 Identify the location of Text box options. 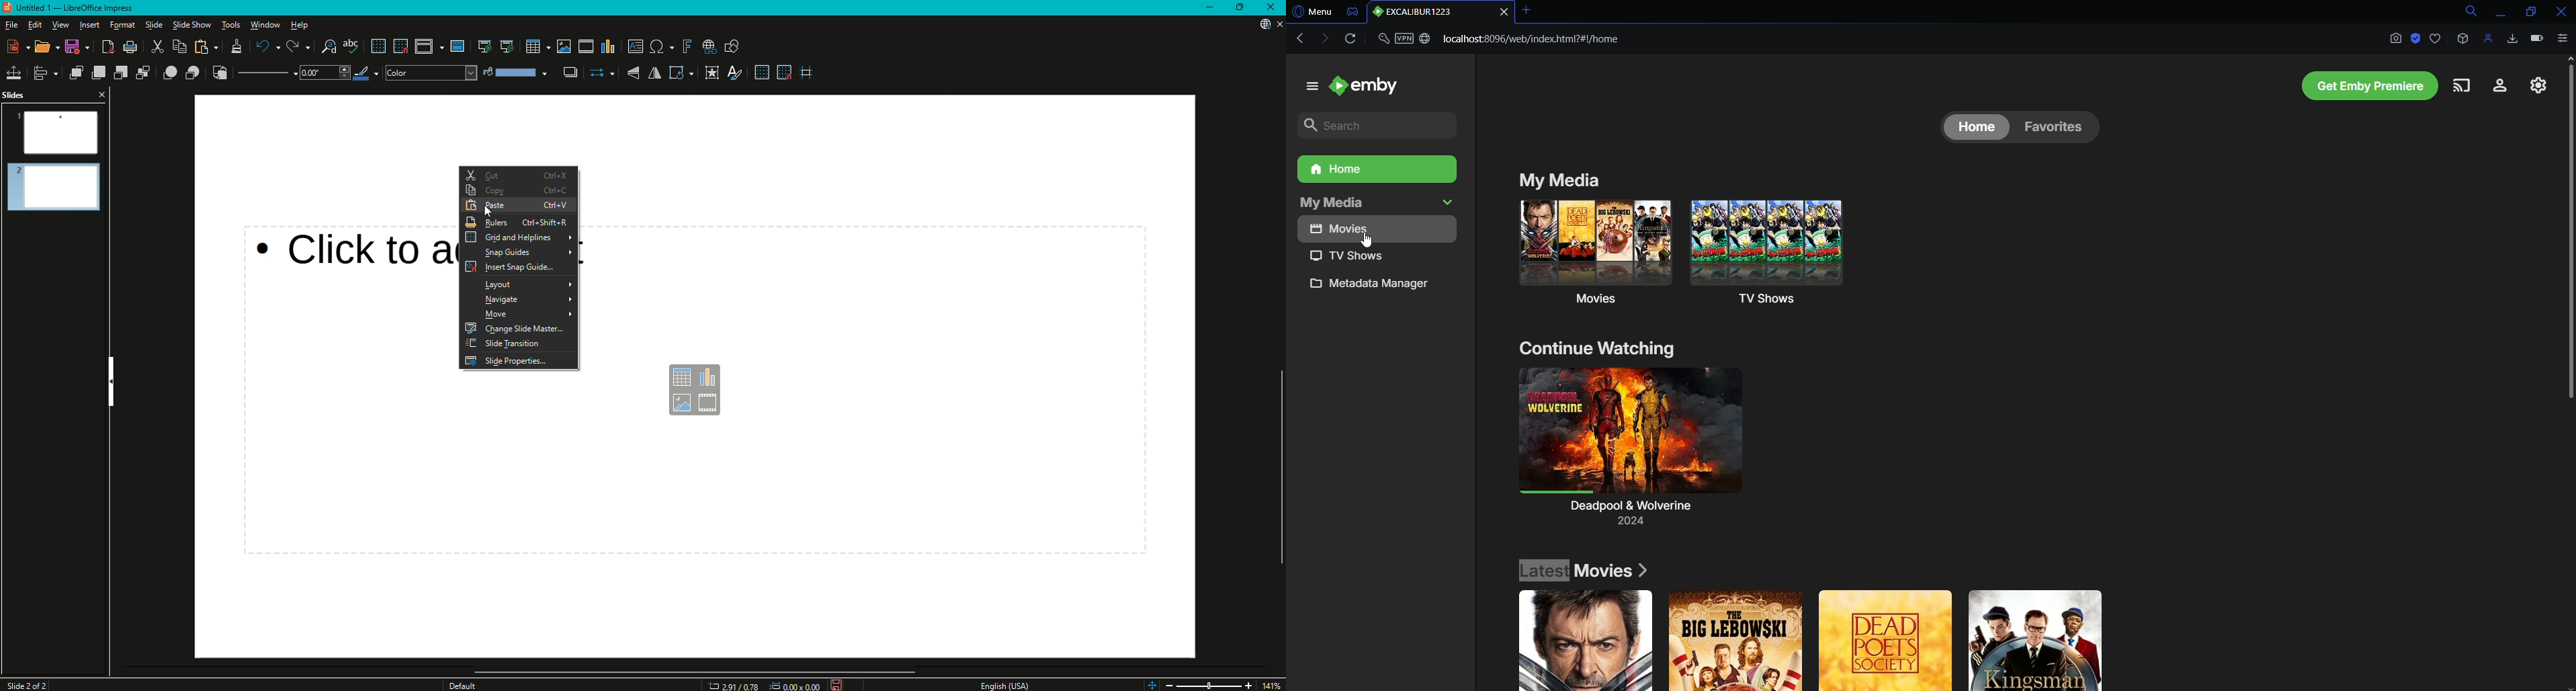
(692, 390).